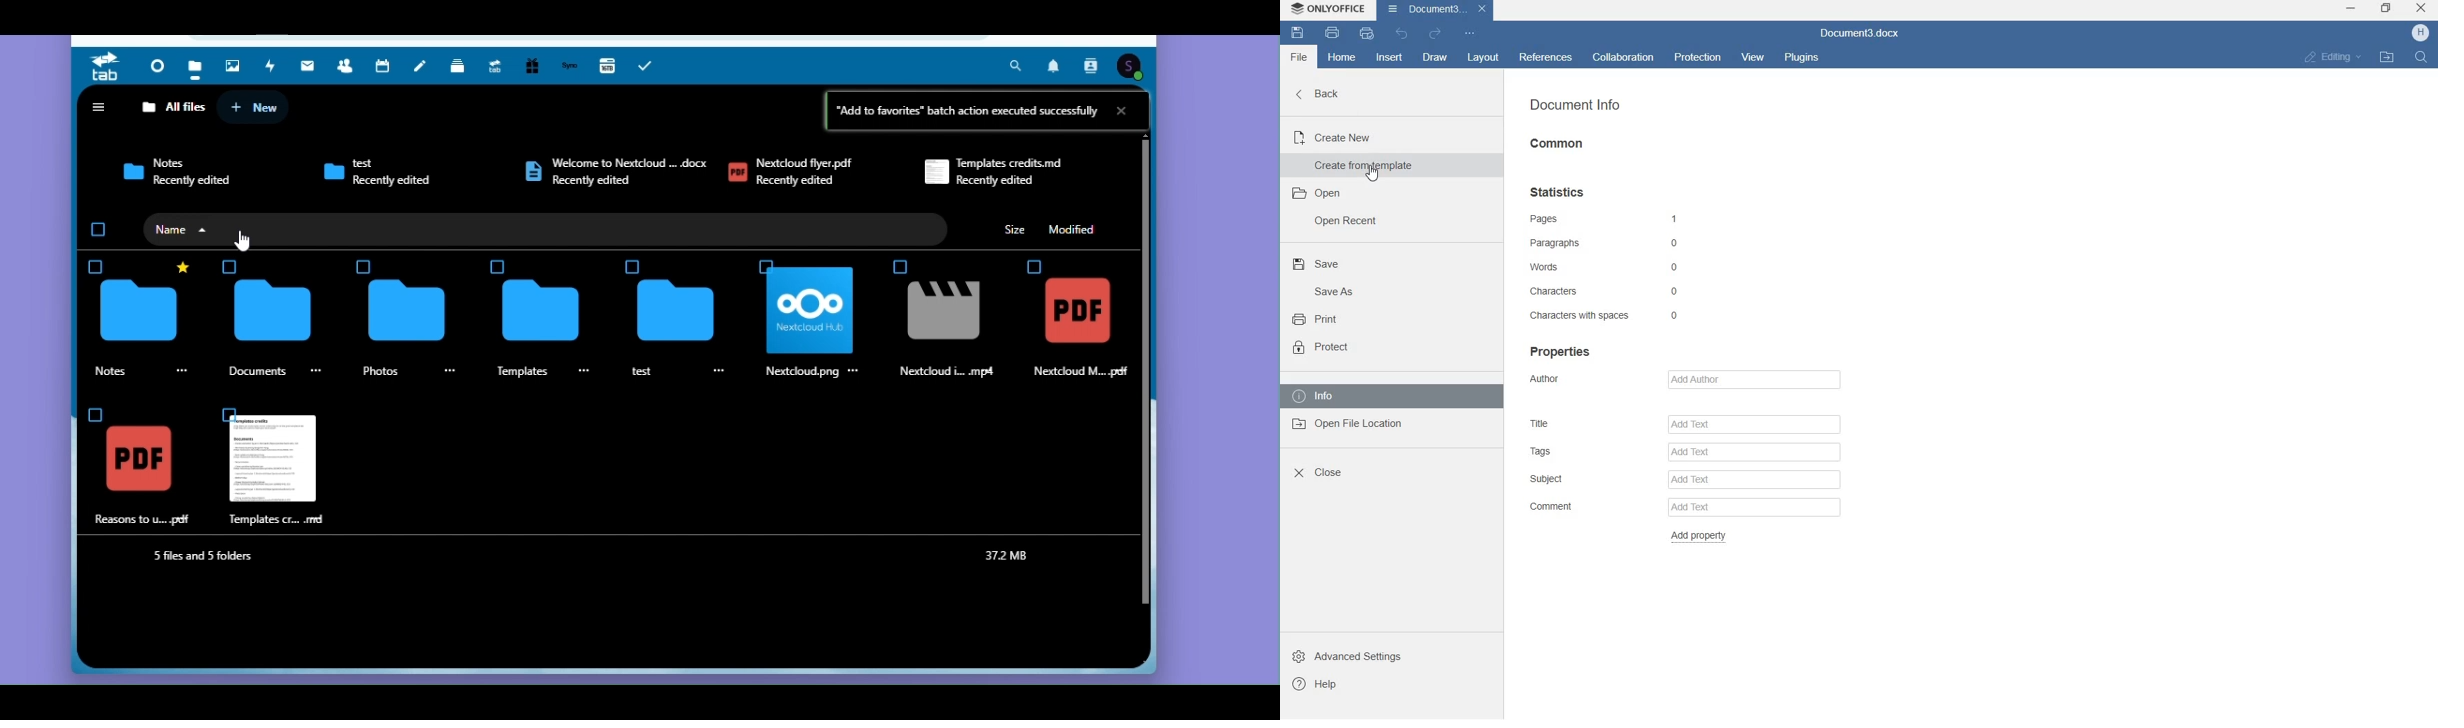 Image resolution: width=2464 pixels, height=728 pixels. I want to click on Icon, so click(130, 171).